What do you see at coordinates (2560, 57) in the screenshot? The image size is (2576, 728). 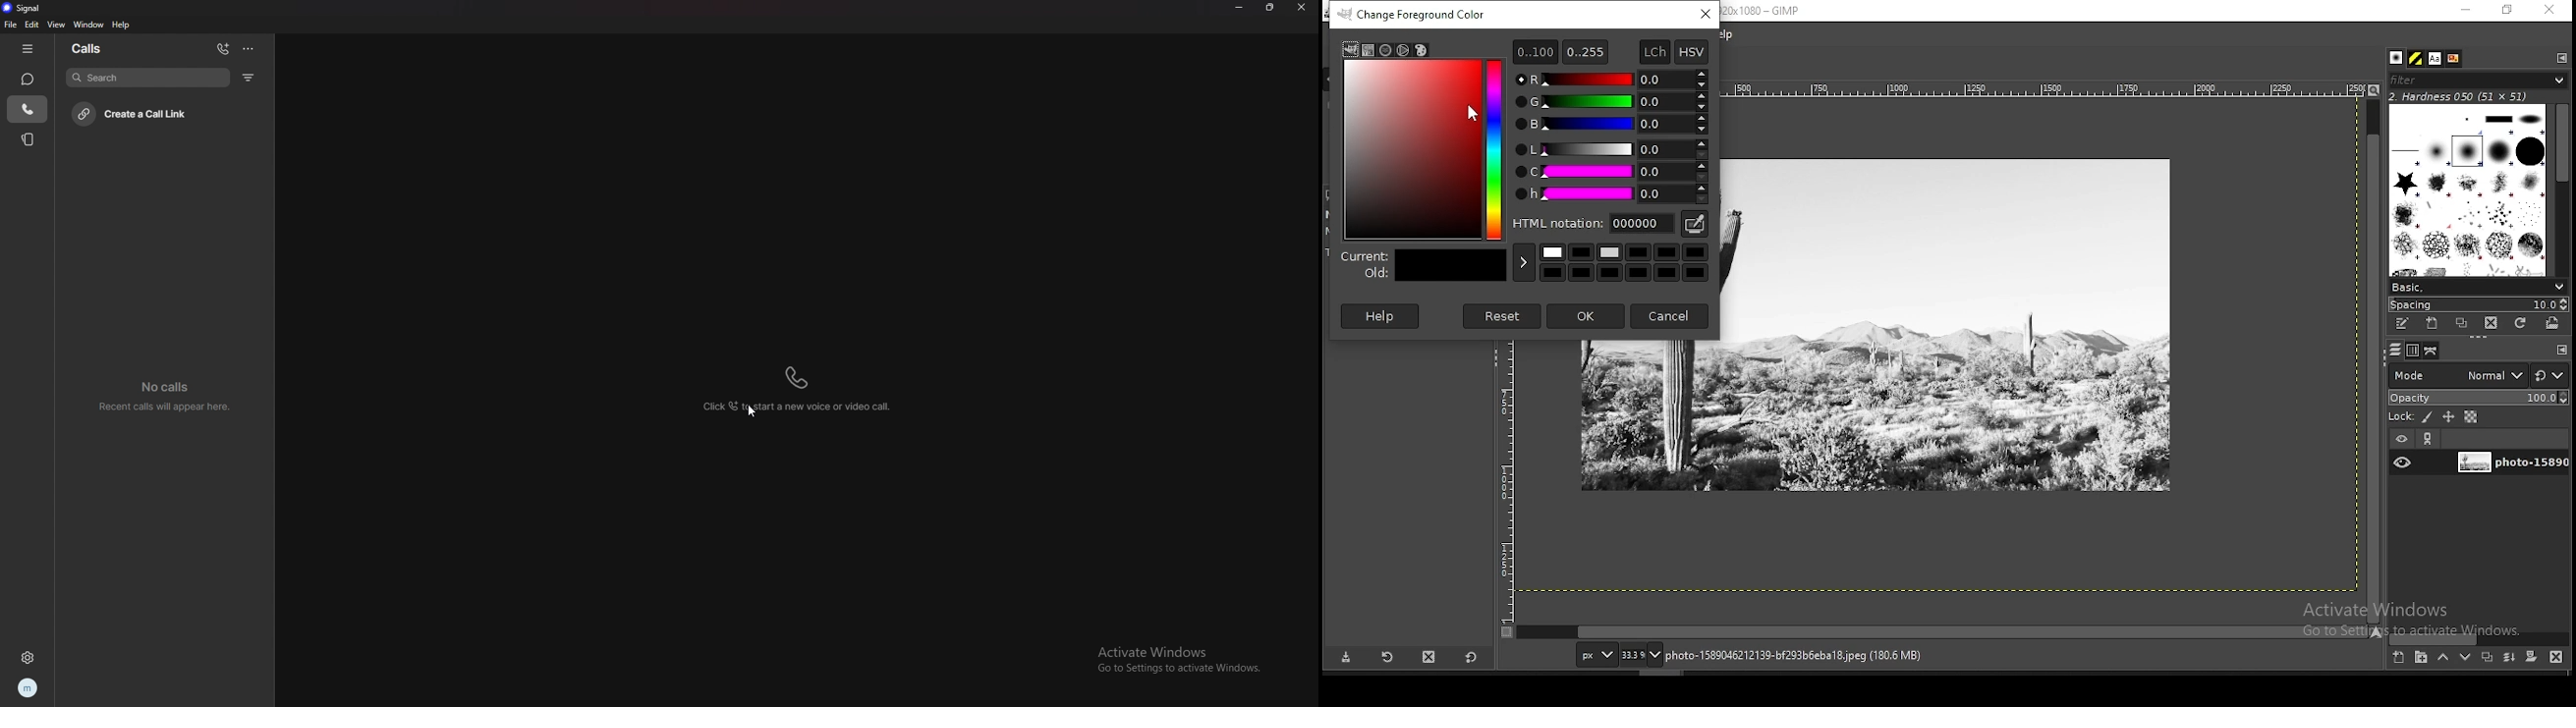 I see `configure this pane` at bounding box center [2560, 57].